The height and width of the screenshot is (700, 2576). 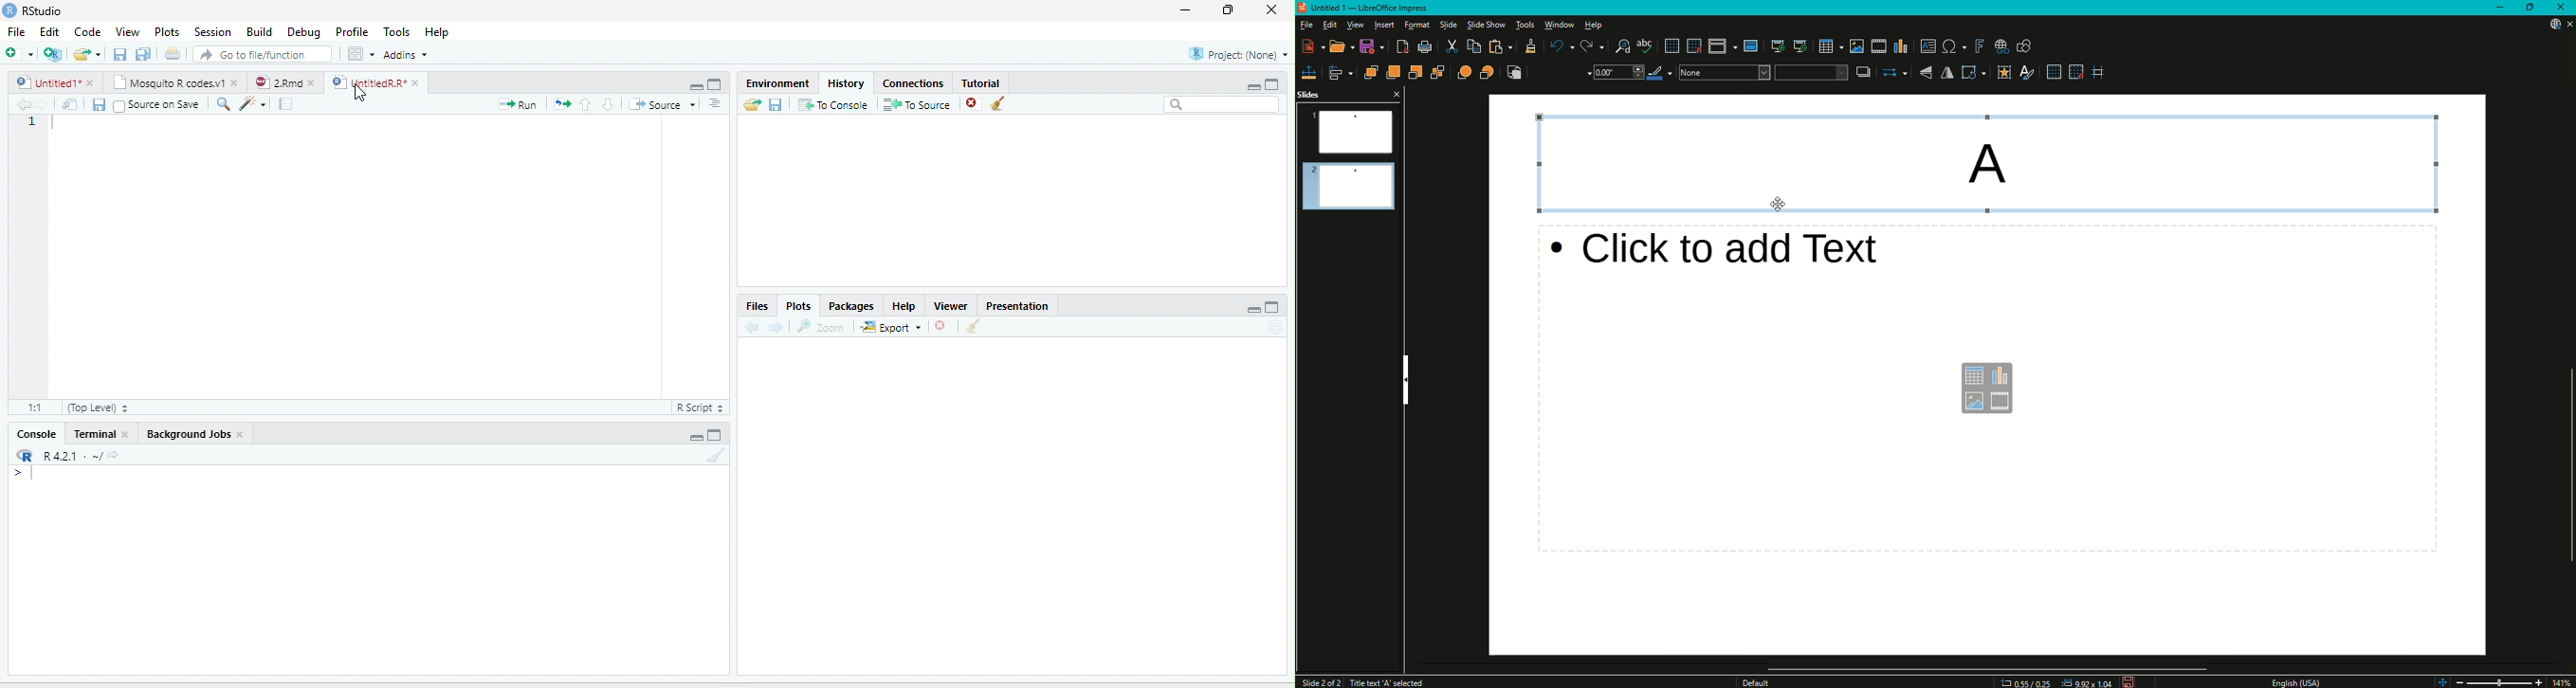 I want to click on close, so click(x=415, y=82).